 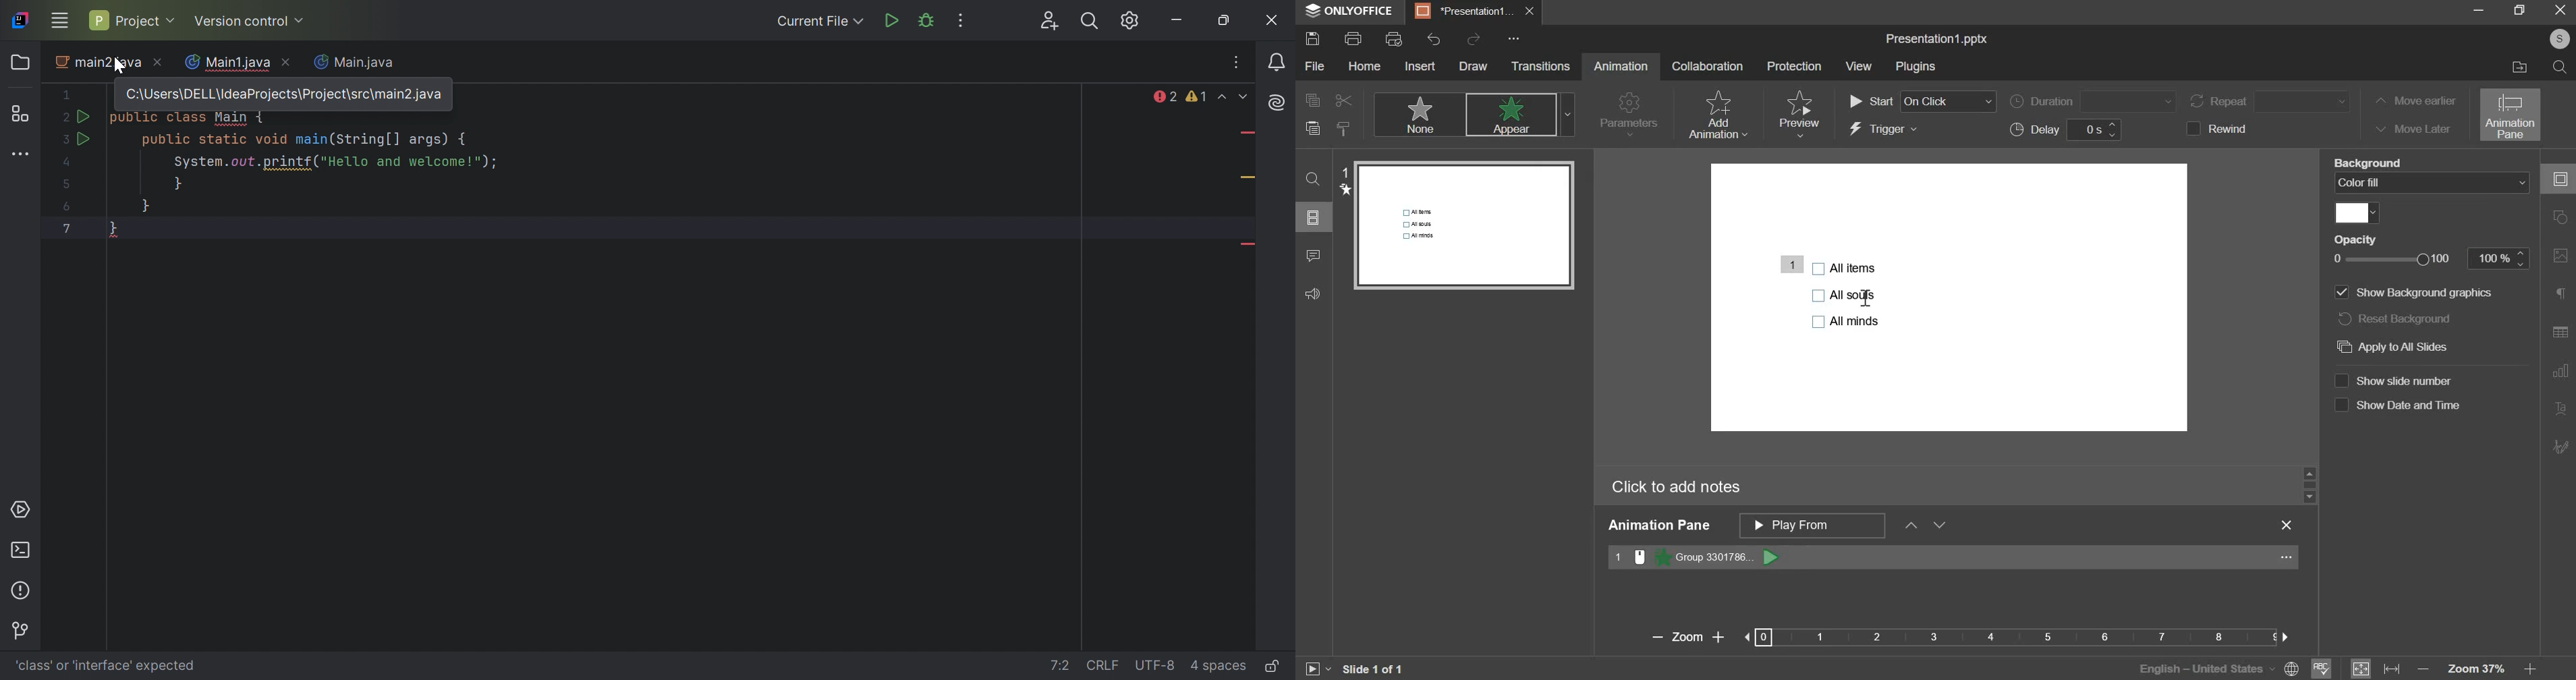 I want to click on move earlier, so click(x=2413, y=102).